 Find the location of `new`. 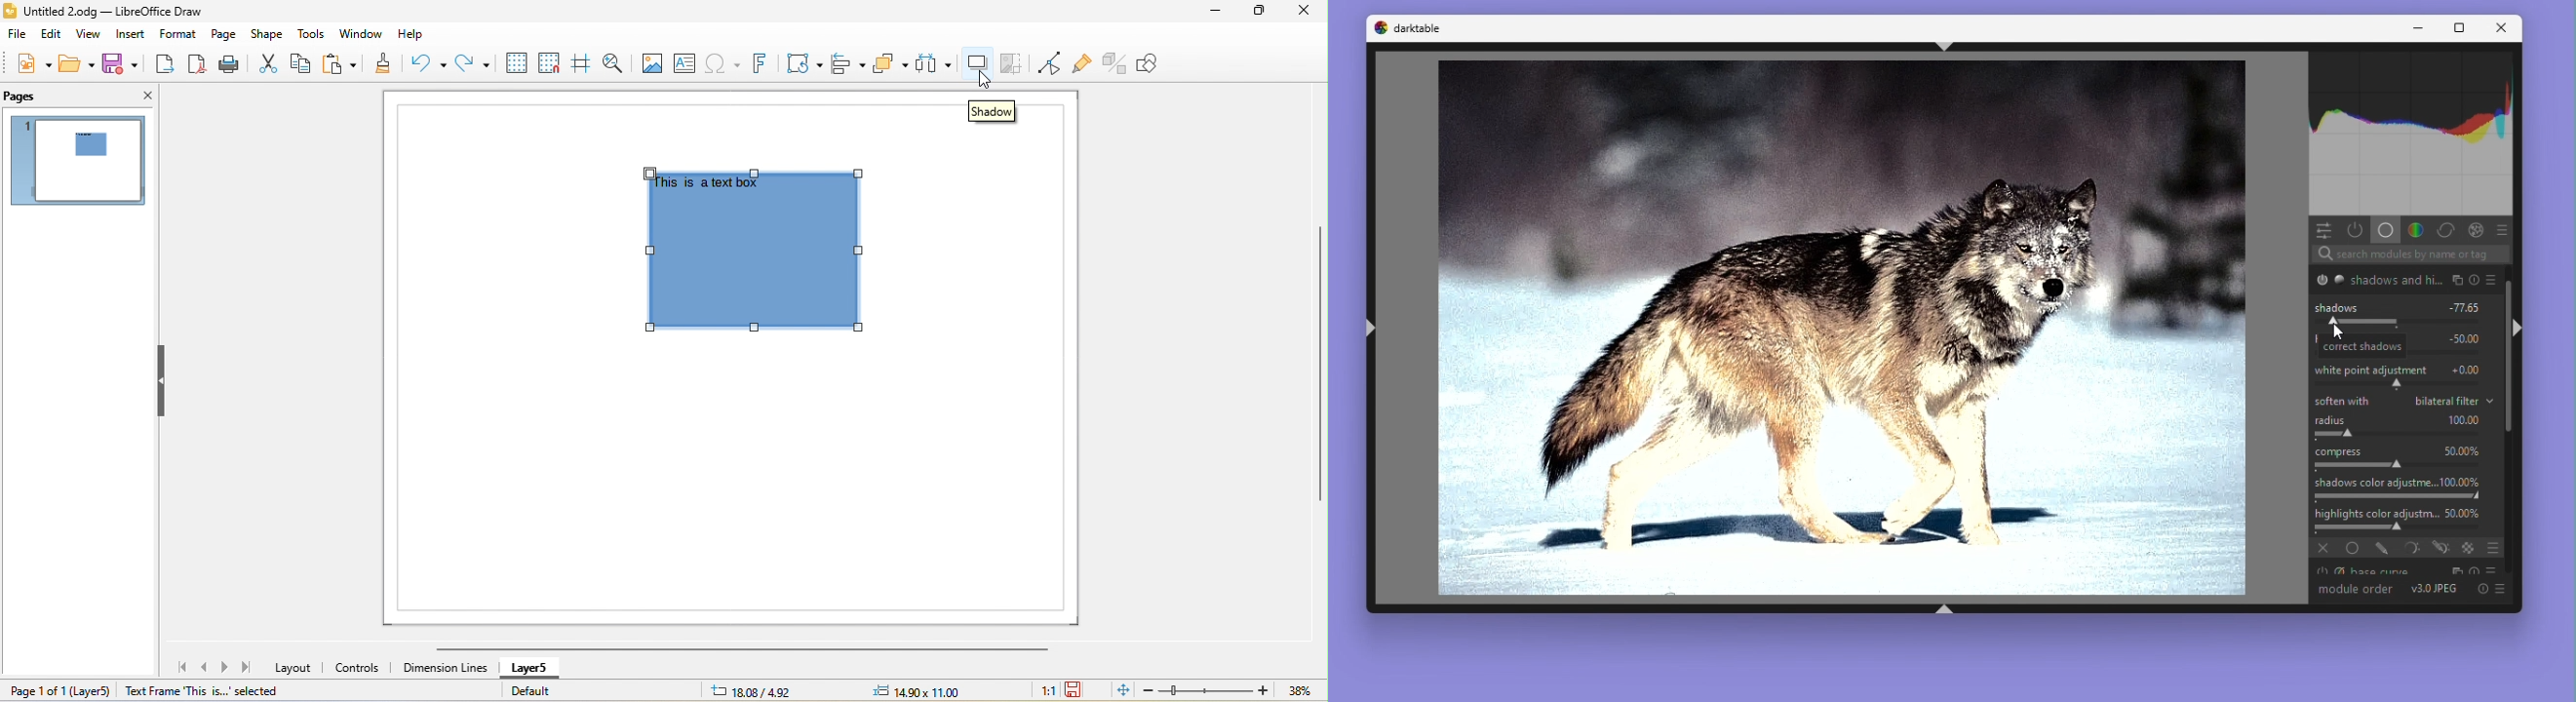

new is located at coordinates (29, 62).